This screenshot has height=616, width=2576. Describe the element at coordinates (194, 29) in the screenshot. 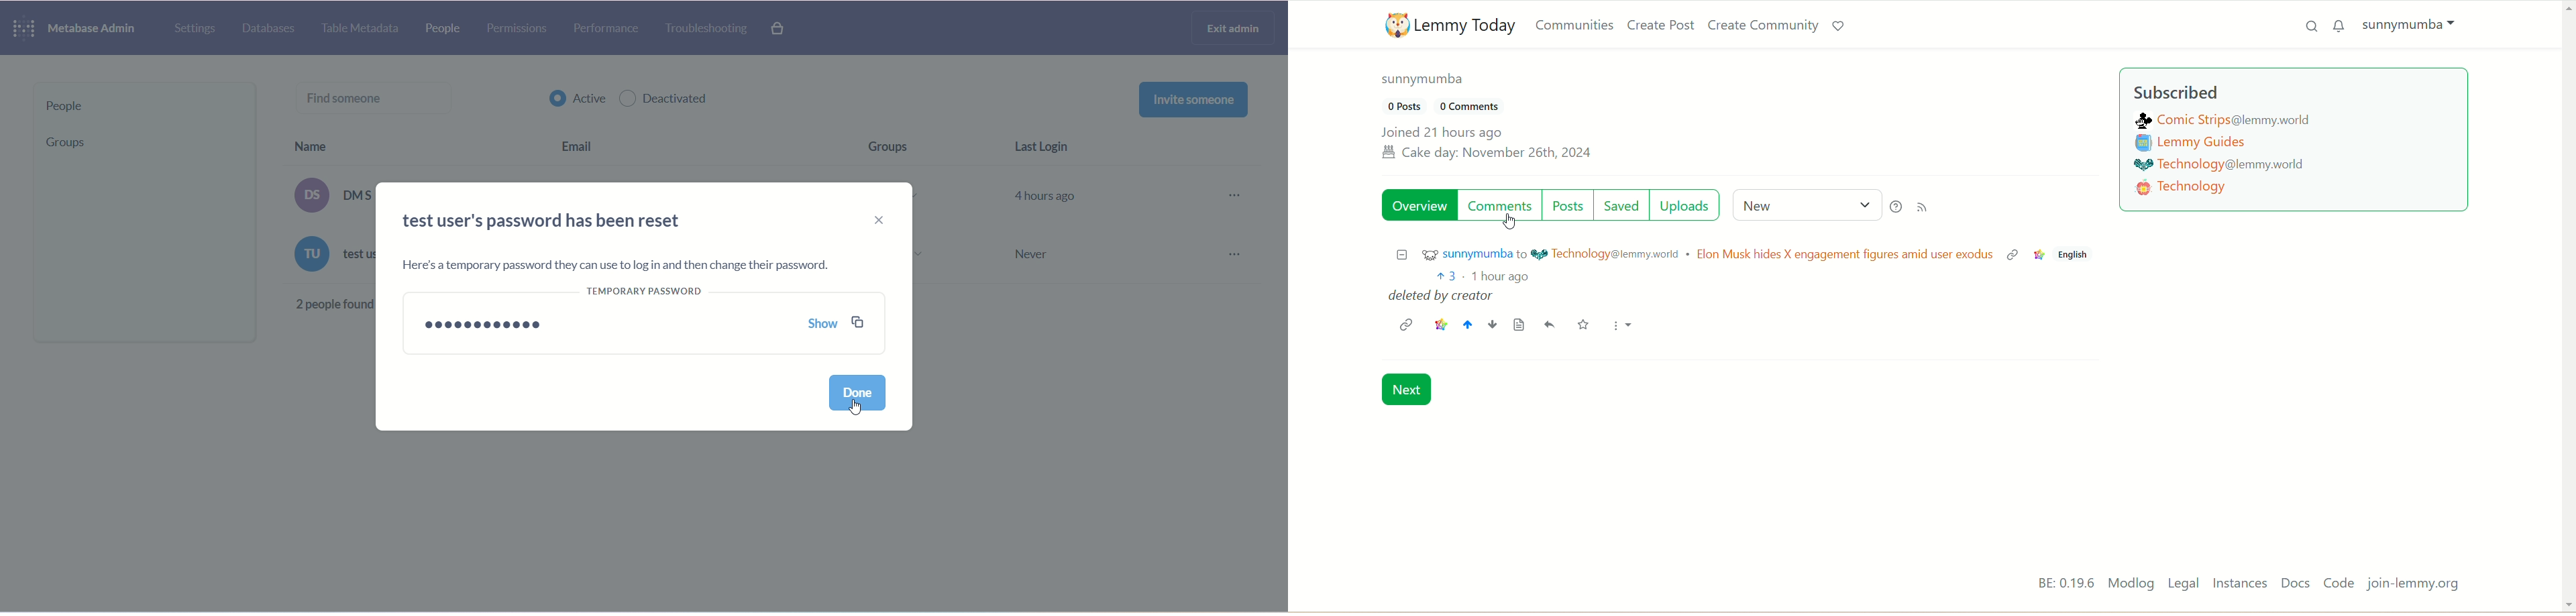

I see `settings` at that location.